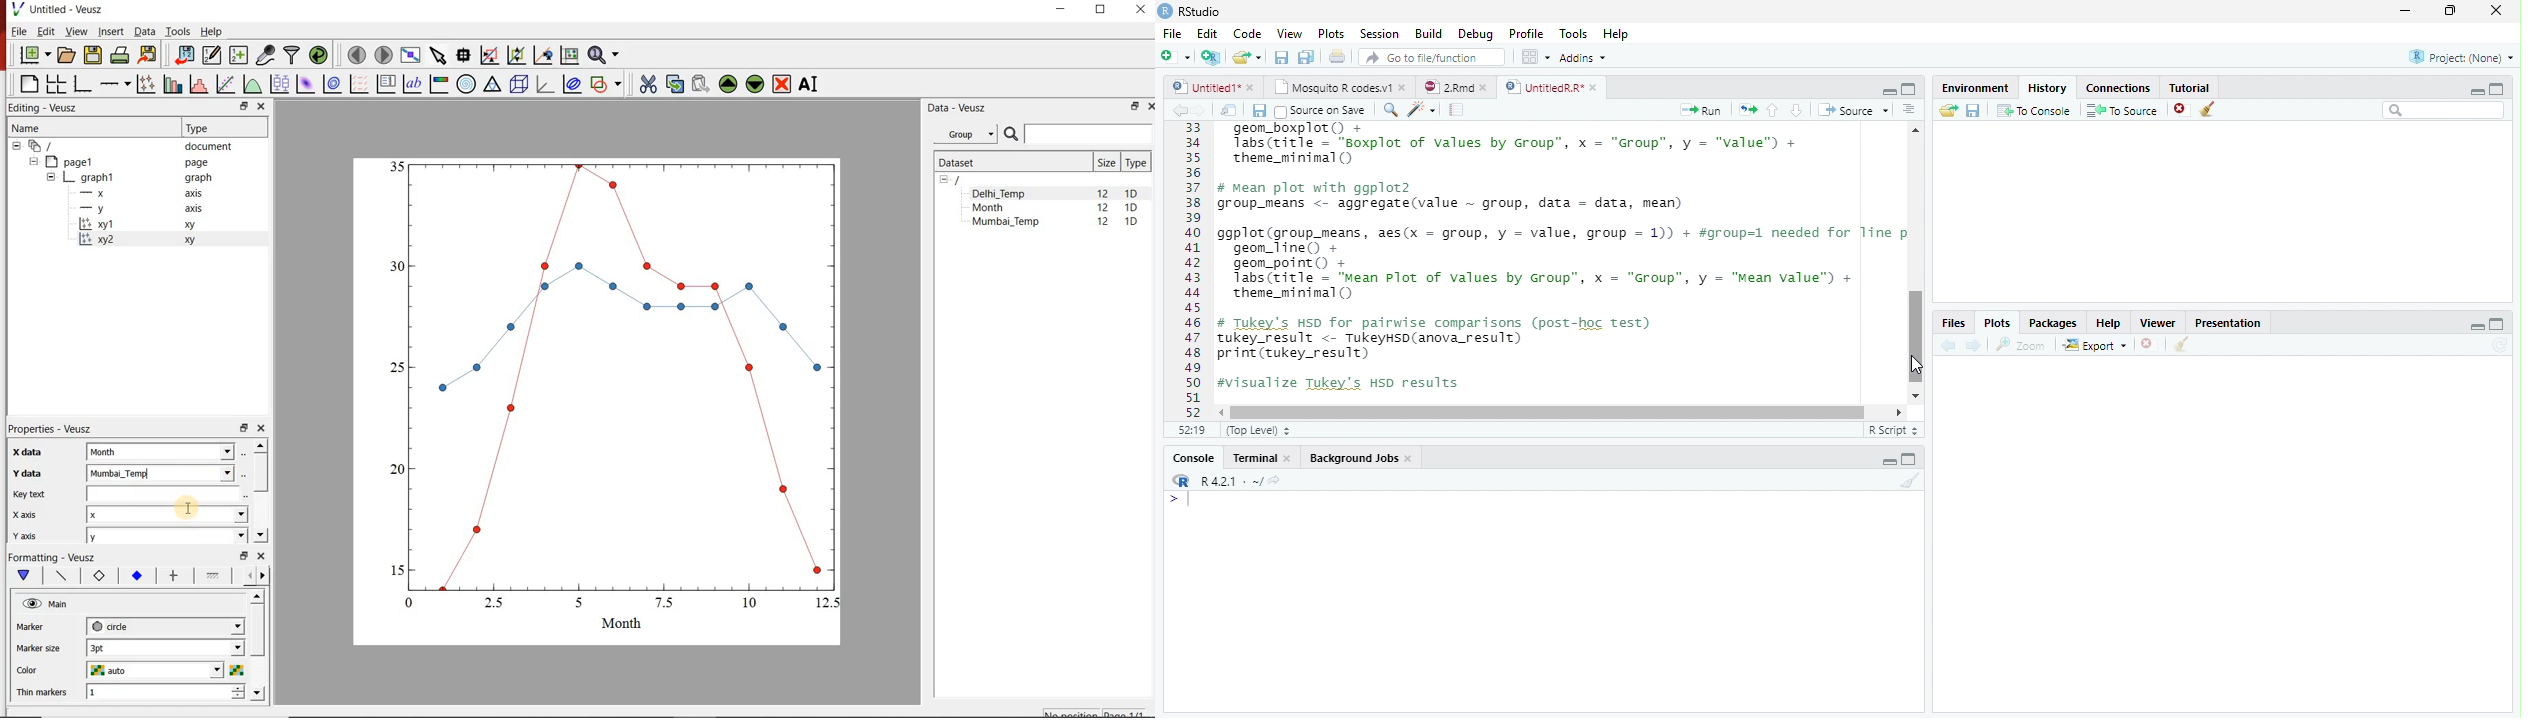 This screenshot has height=728, width=2548. I want to click on View, so click(1289, 35).